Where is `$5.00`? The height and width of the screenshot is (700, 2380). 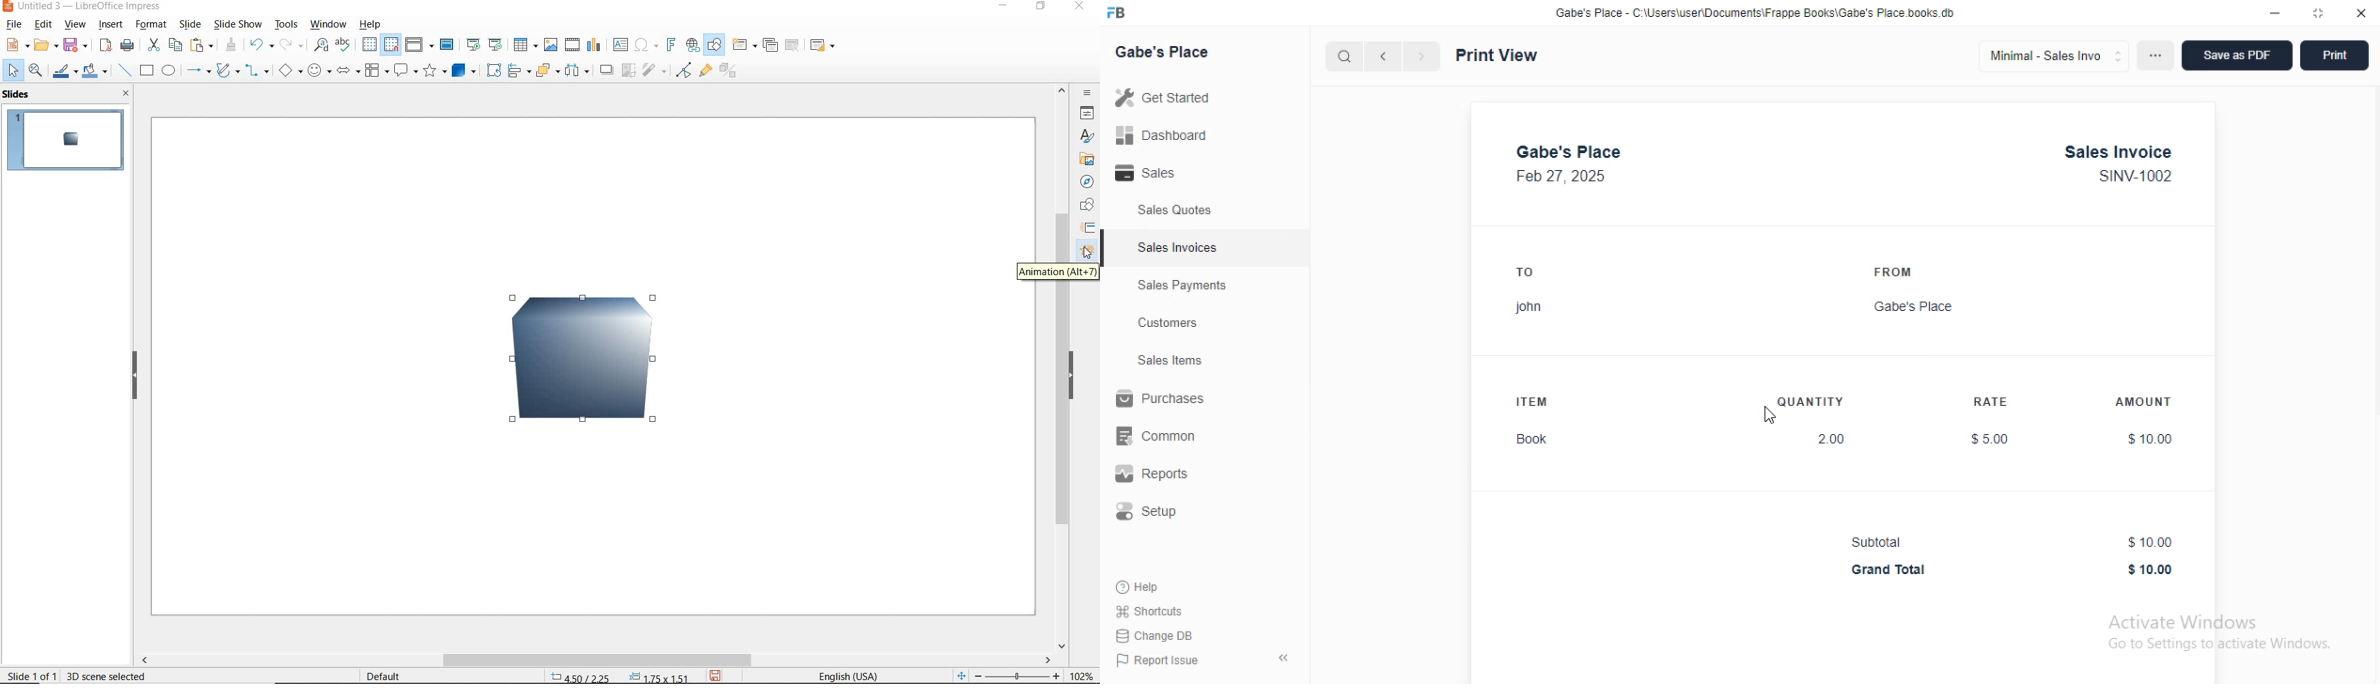 $5.00 is located at coordinates (1991, 439).